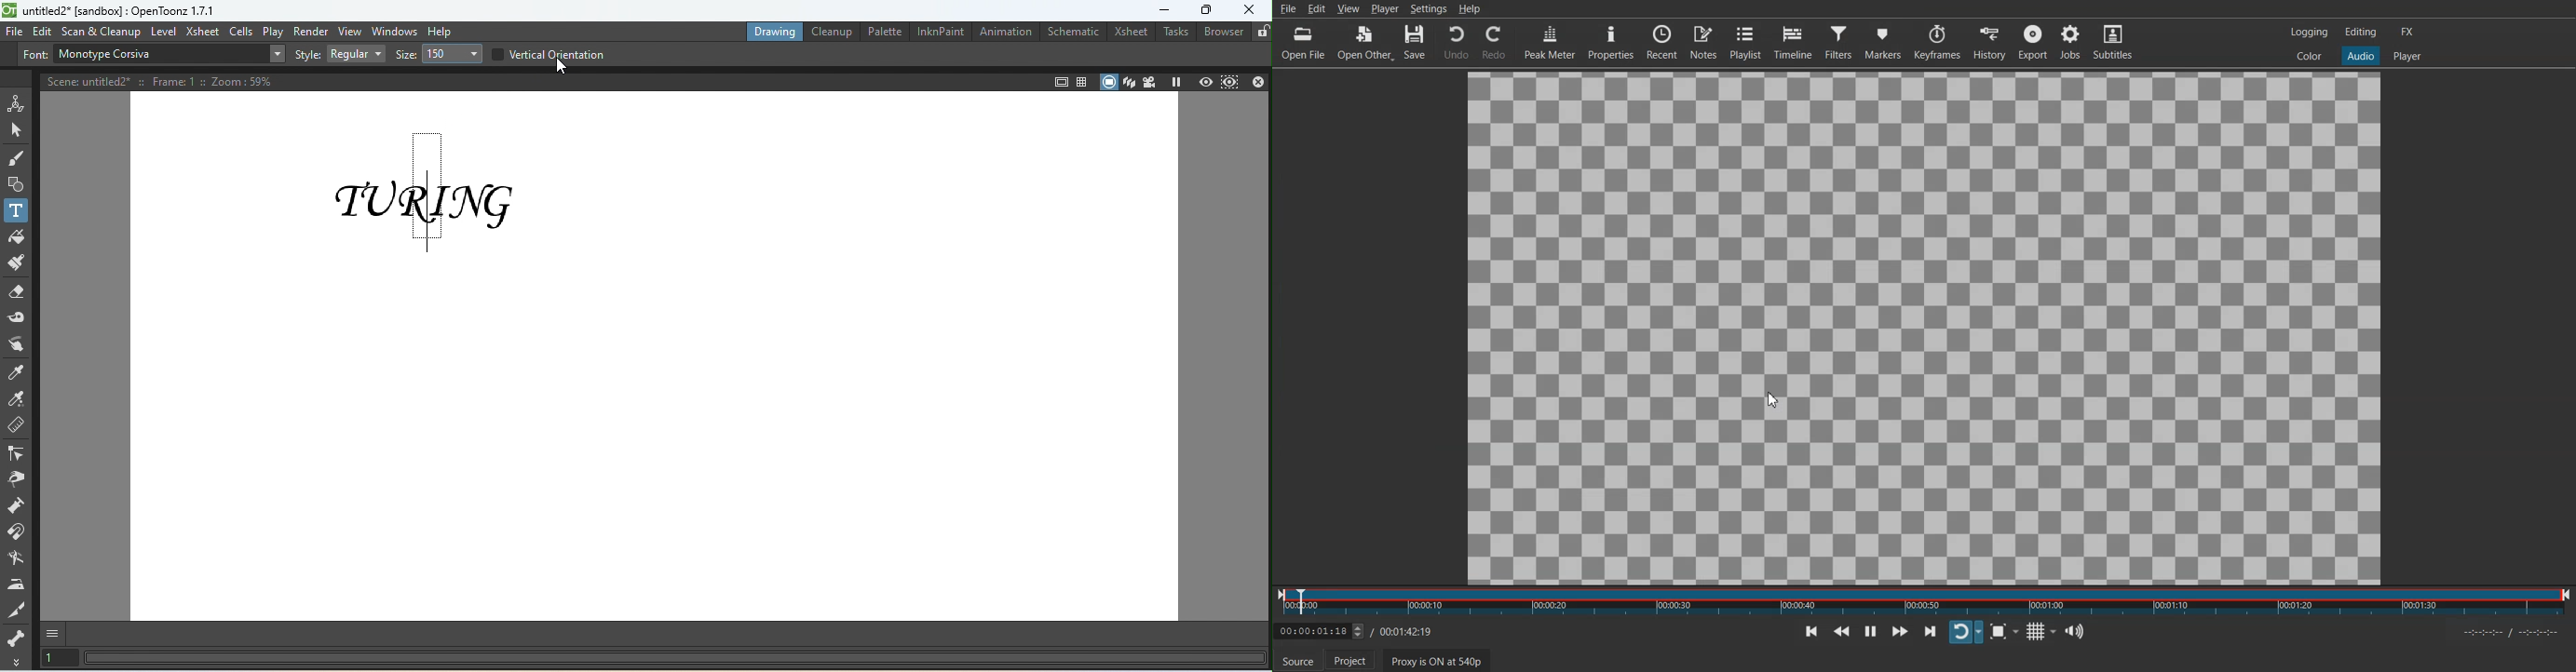 This screenshot has width=2576, height=672. What do you see at coordinates (15, 101) in the screenshot?
I see `Animate tool` at bounding box center [15, 101].